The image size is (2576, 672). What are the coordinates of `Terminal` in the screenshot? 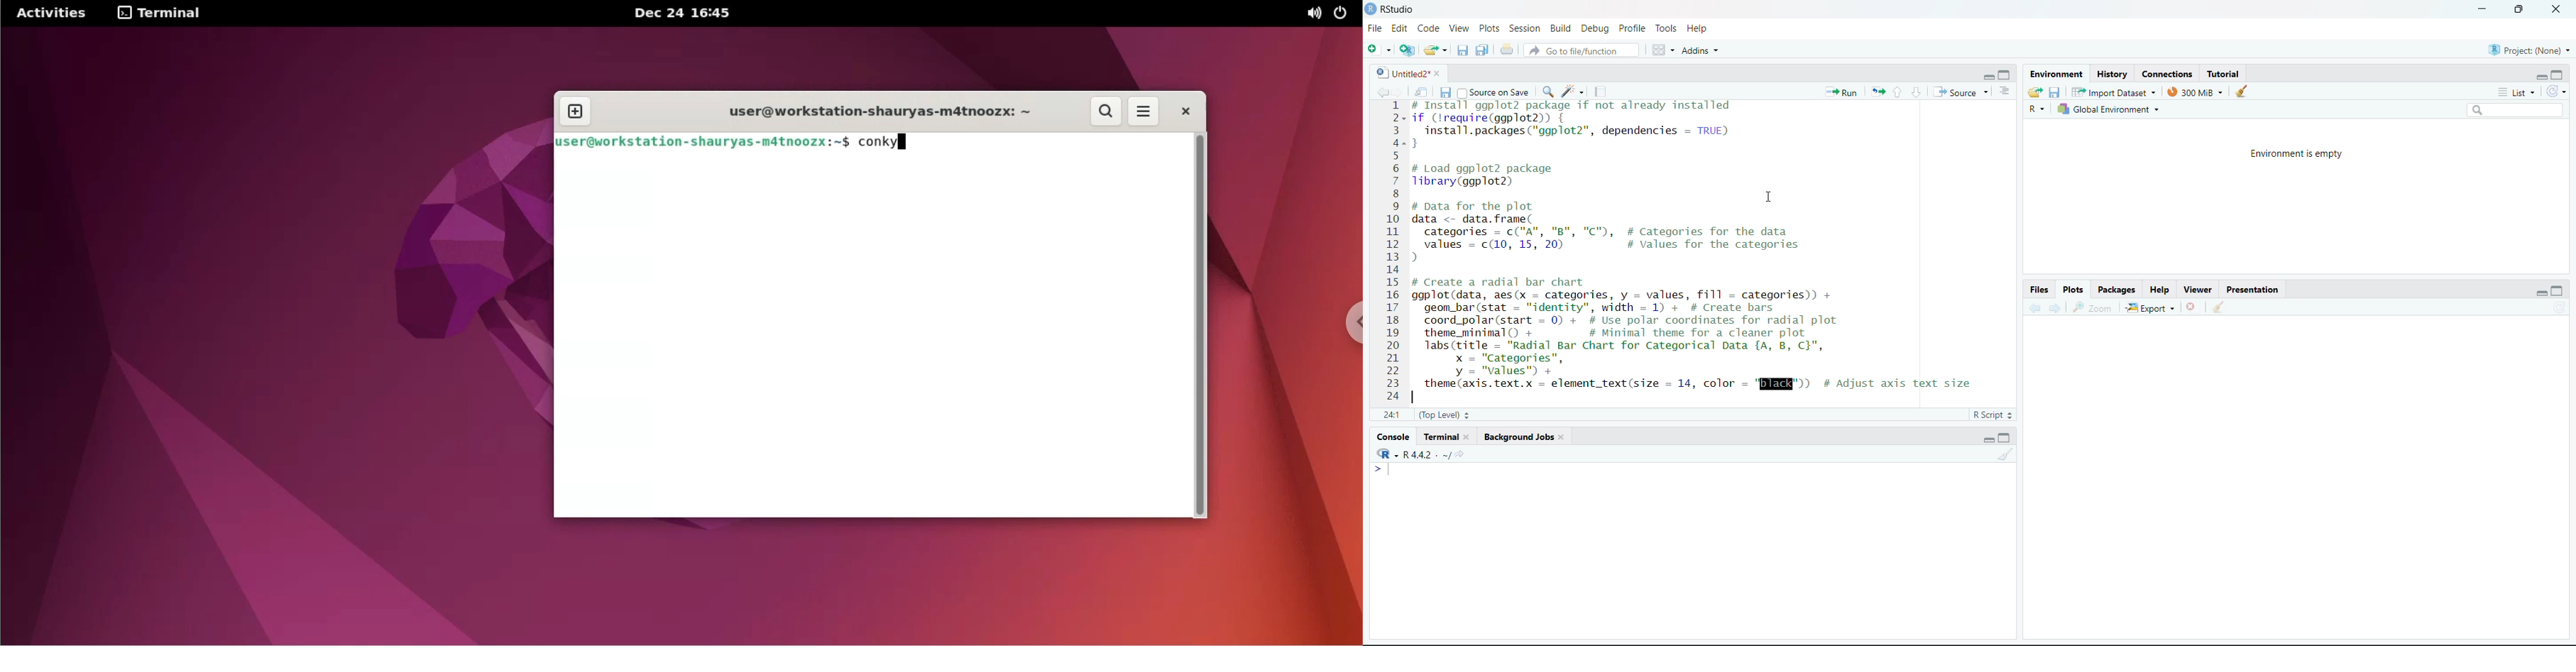 It's located at (1446, 437).